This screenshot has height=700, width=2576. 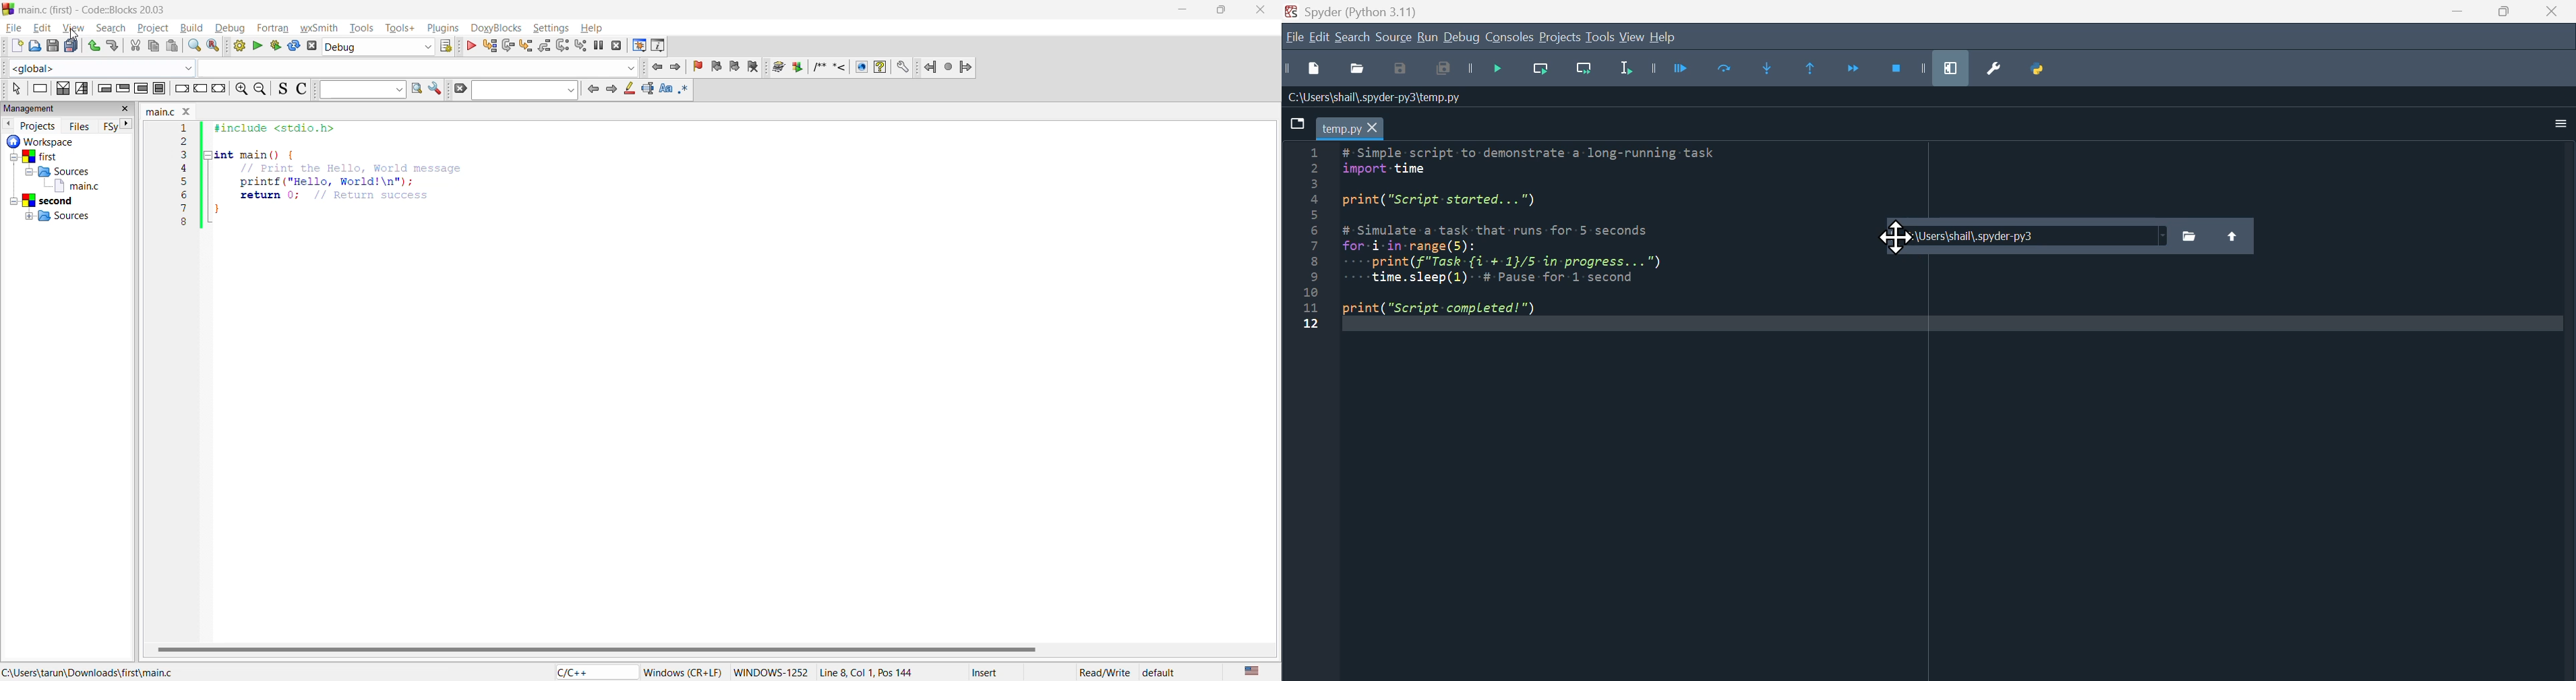 What do you see at coordinates (443, 28) in the screenshot?
I see `plugins` at bounding box center [443, 28].